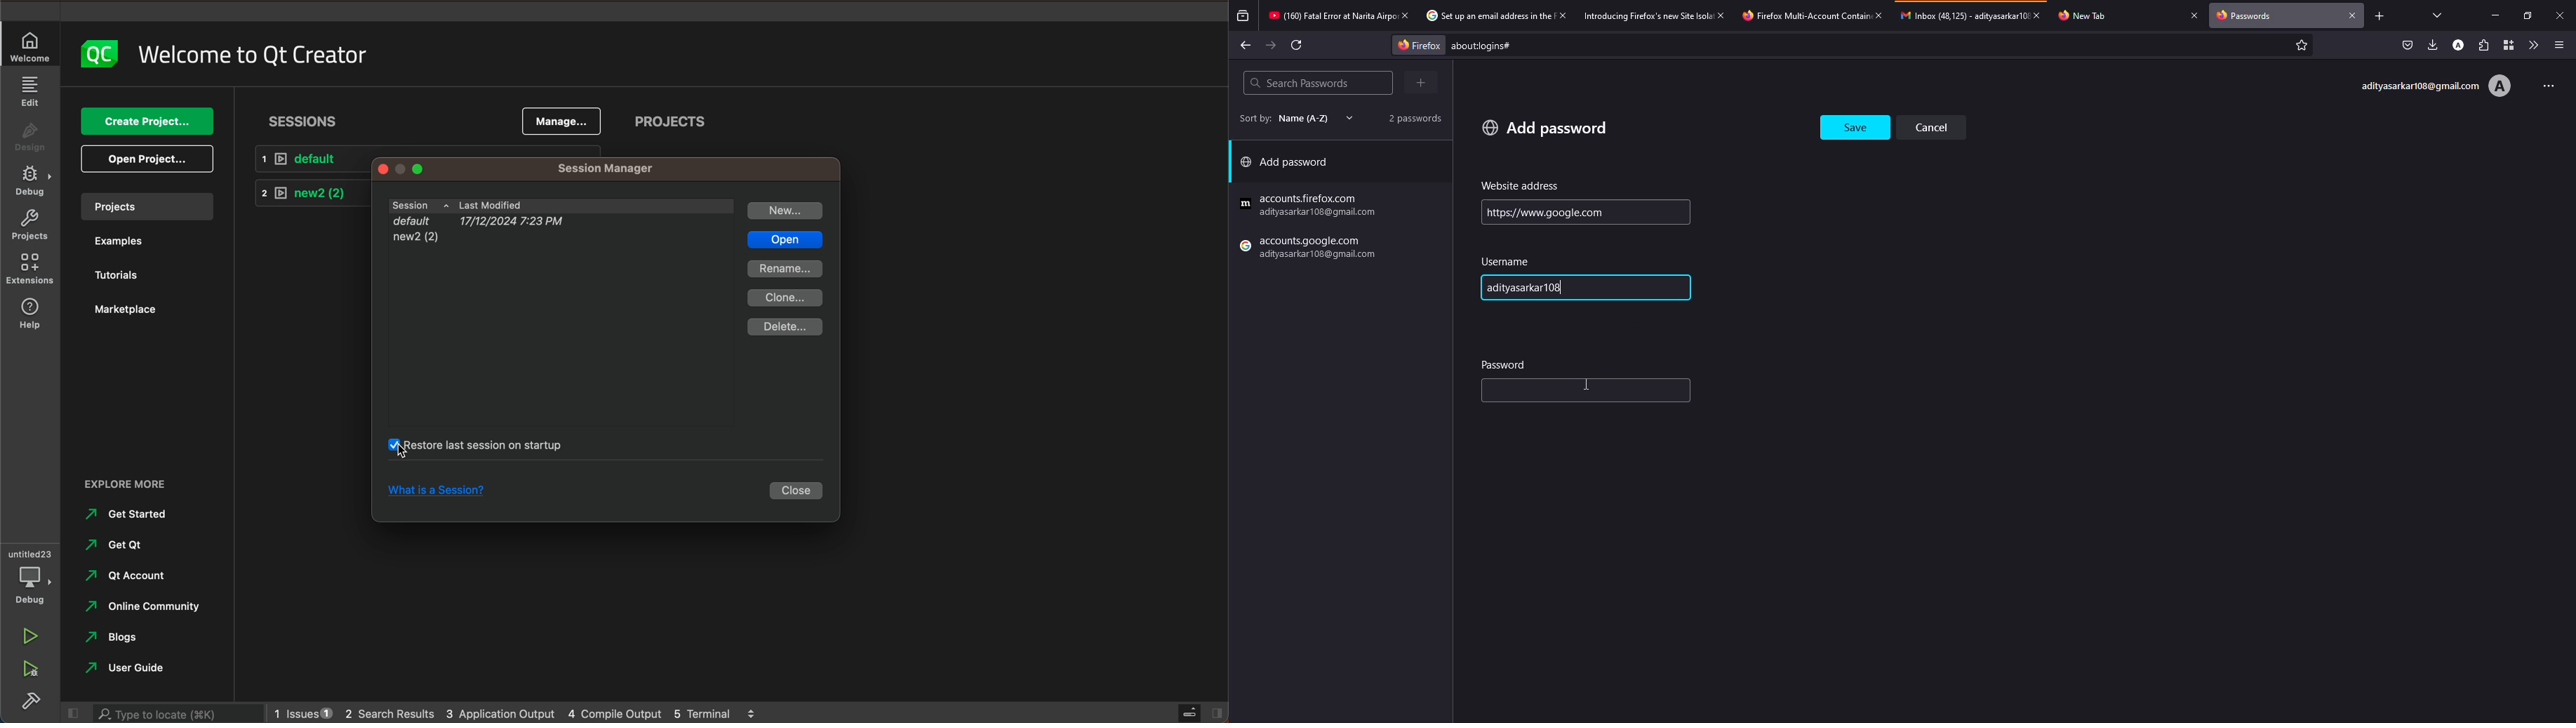 Image resolution: width=2576 pixels, height=728 pixels. I want to click on close, so click(2194, 15).